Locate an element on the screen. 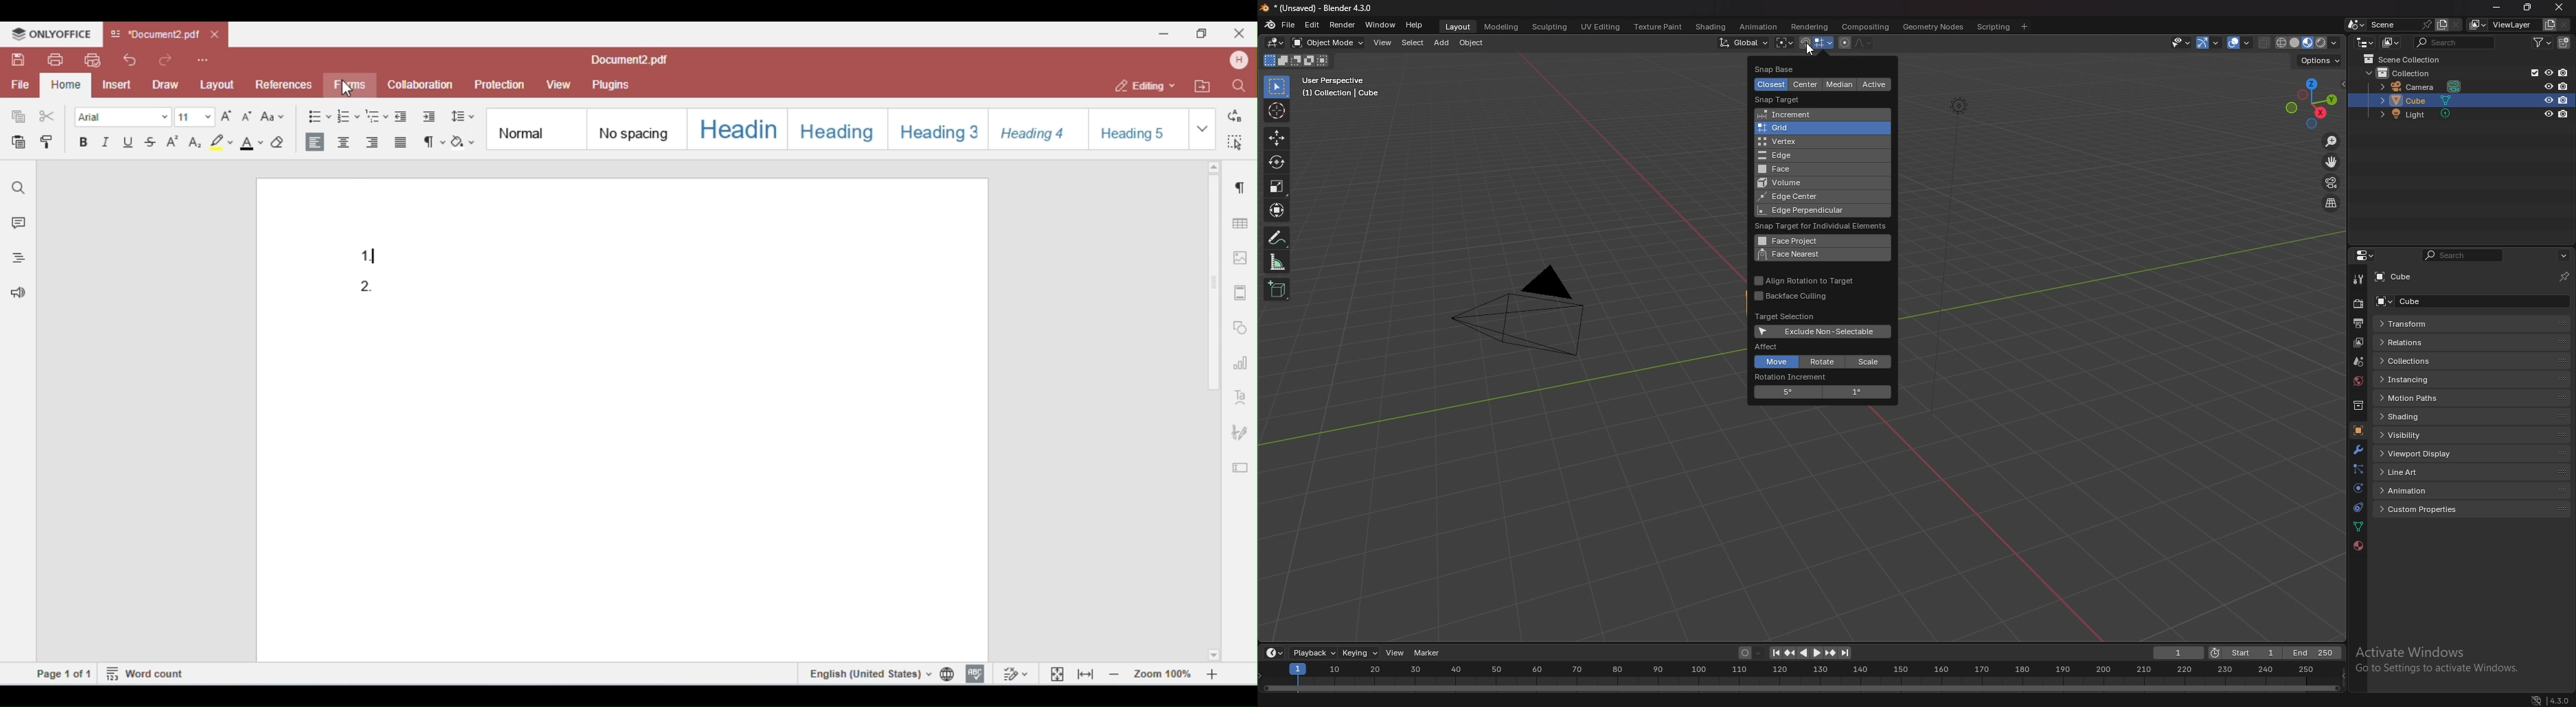 The image size is (2576, 728). hide in viewport is located at coordinates (2548, 115).